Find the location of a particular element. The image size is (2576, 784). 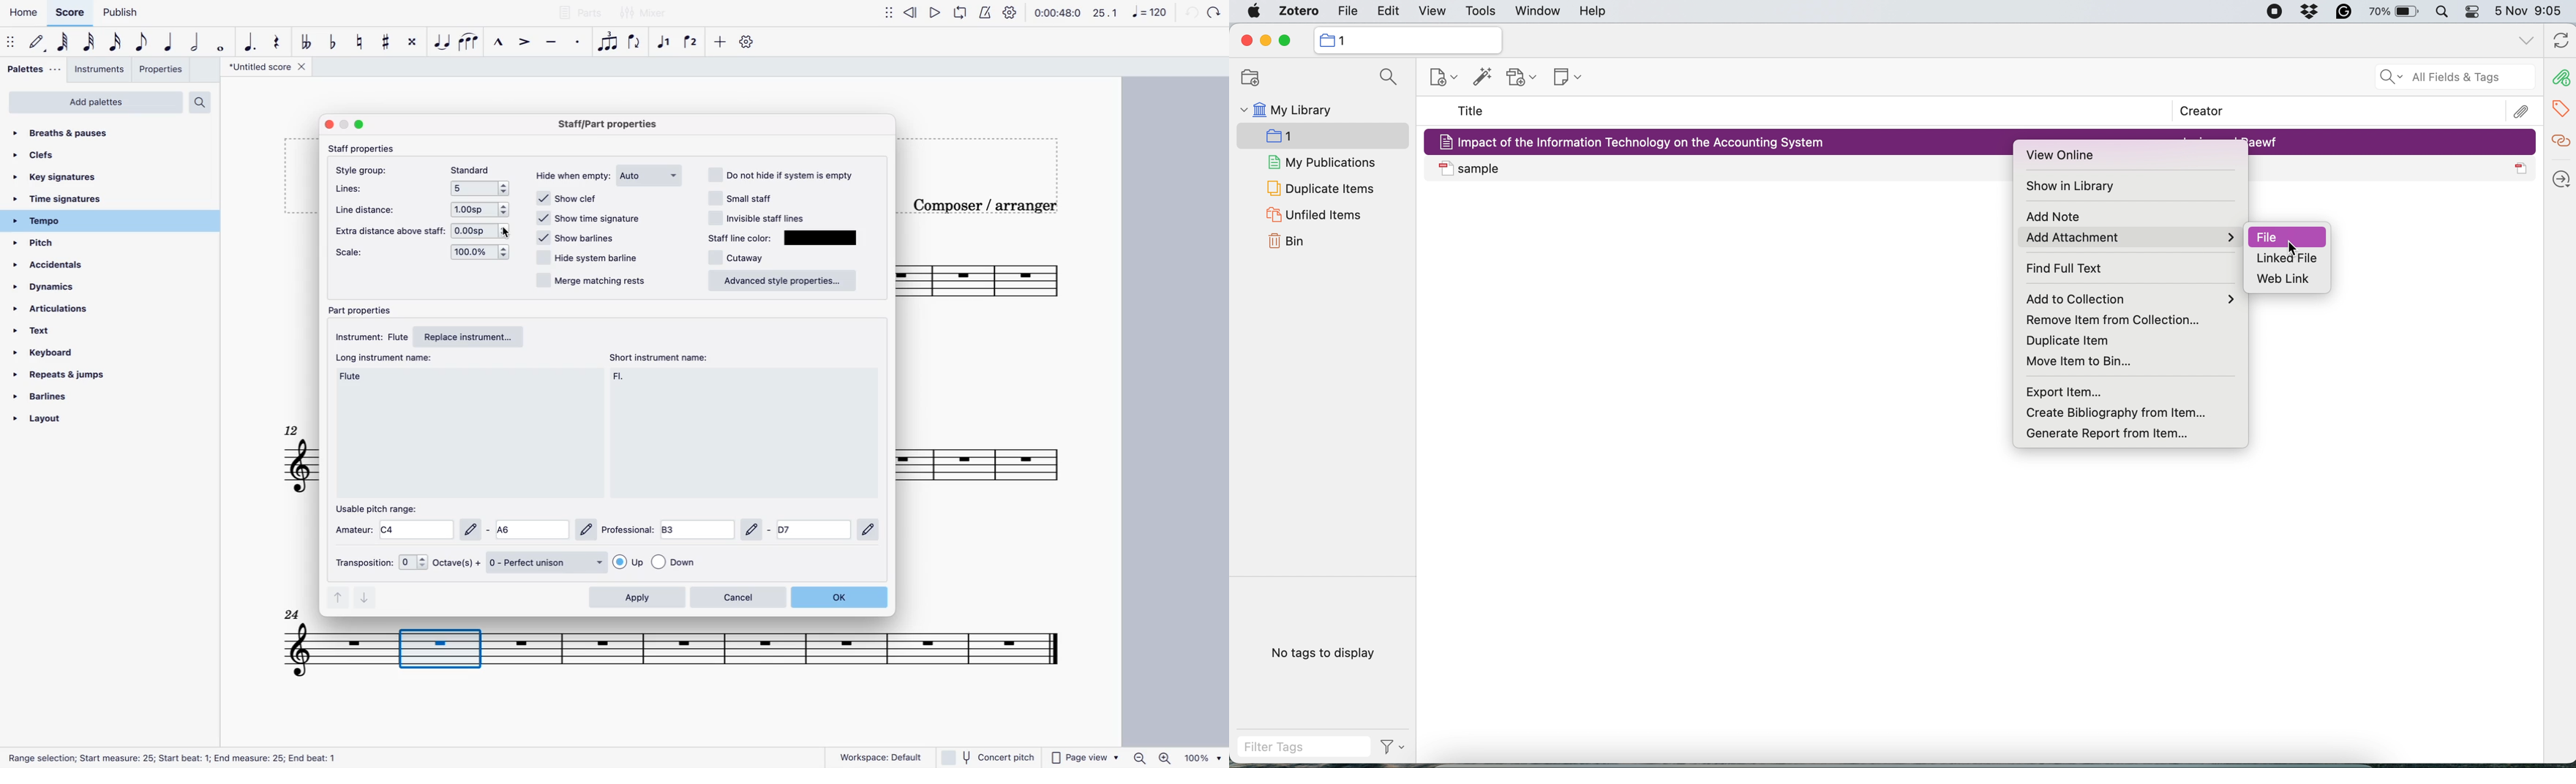

selected voice 1 is located at coordinates (666, 42).